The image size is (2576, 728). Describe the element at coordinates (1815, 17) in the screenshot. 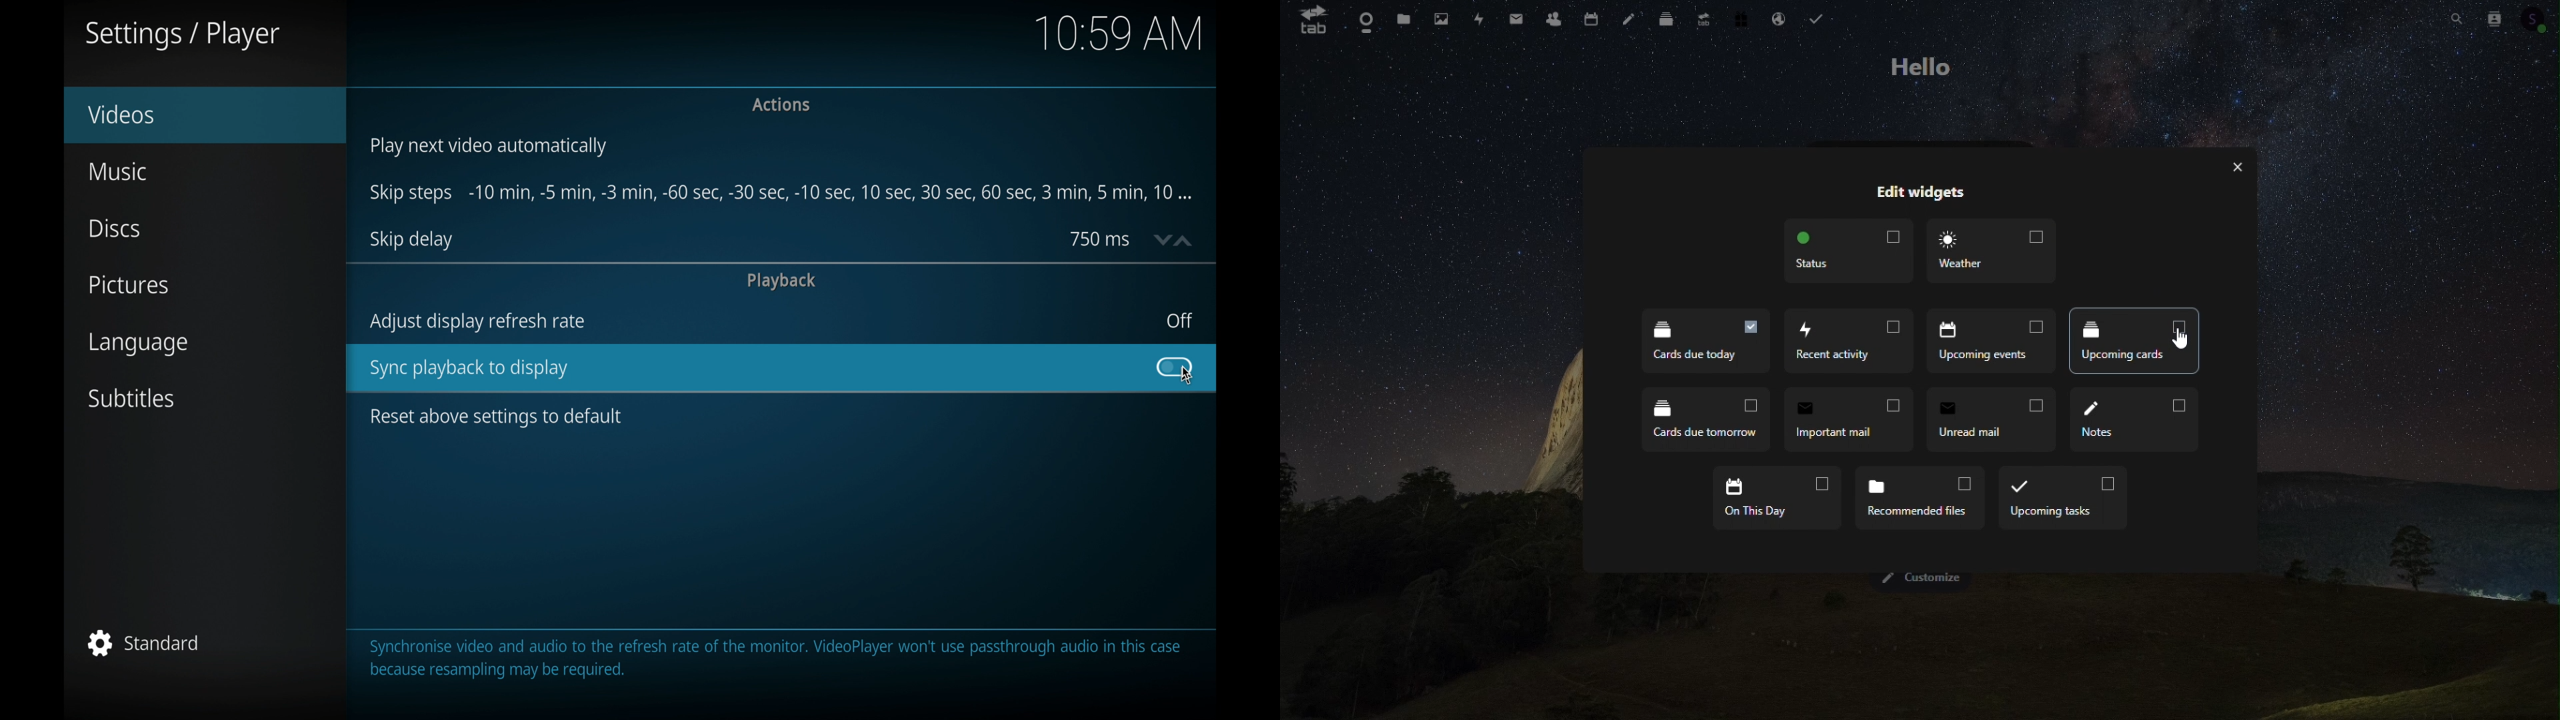

I see `Task` at that location.